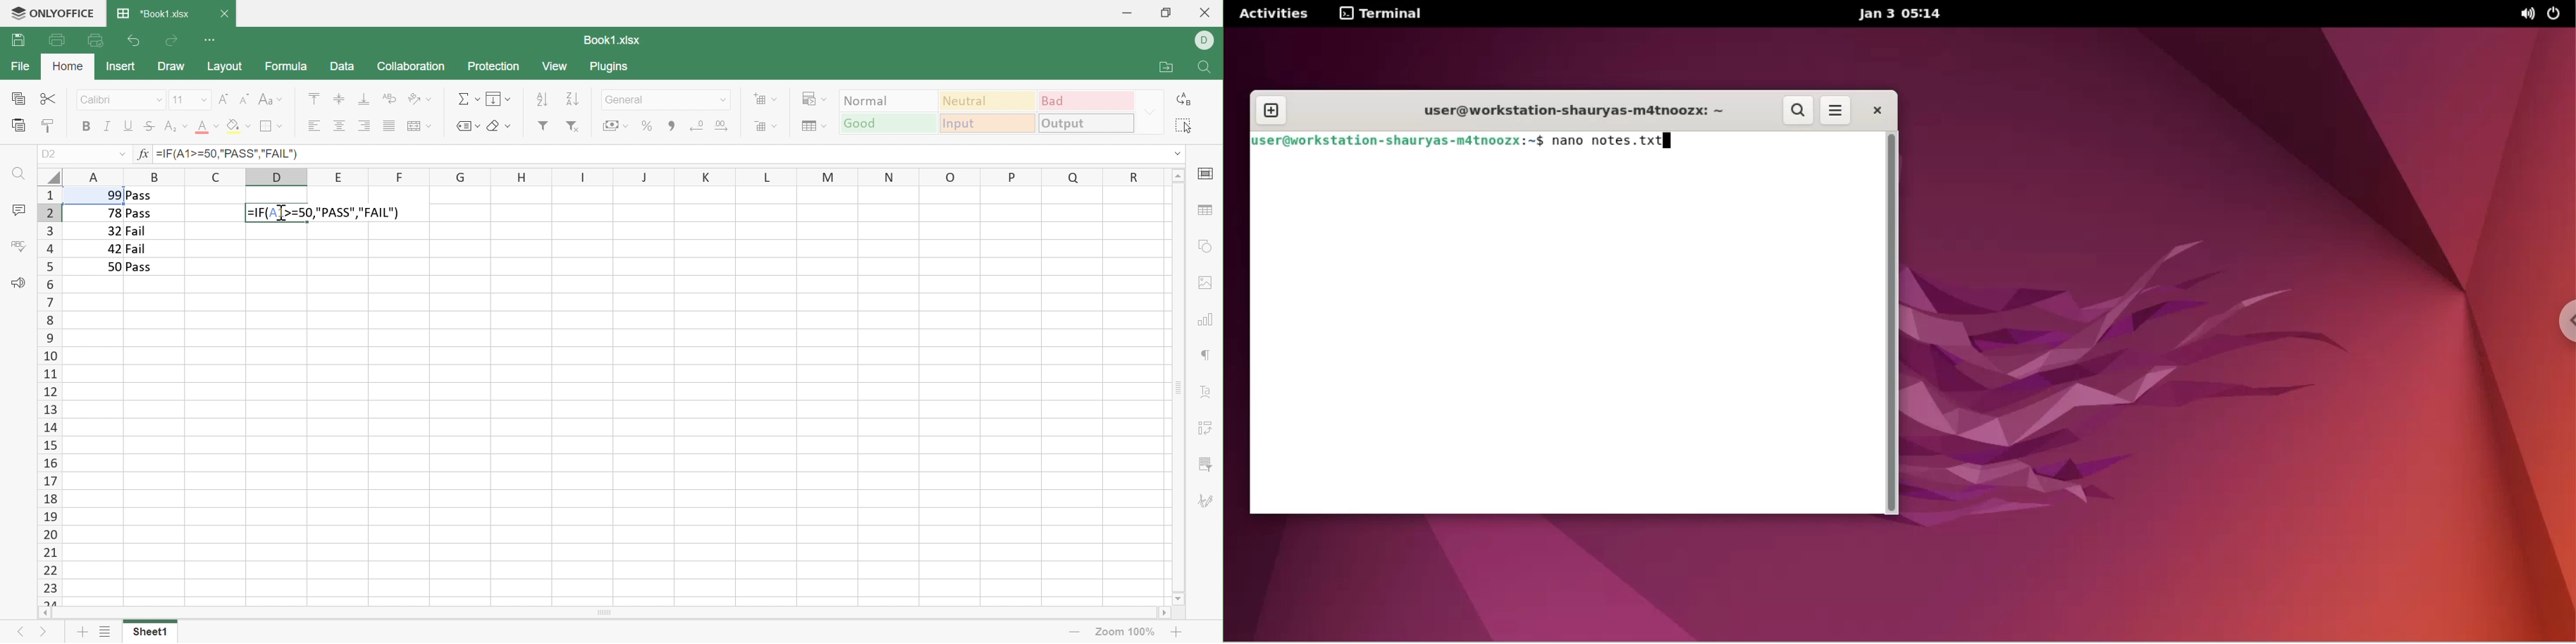 The width and height of the screenshot is (2576, 644). I want to click on Plugins, so click(611, 68).